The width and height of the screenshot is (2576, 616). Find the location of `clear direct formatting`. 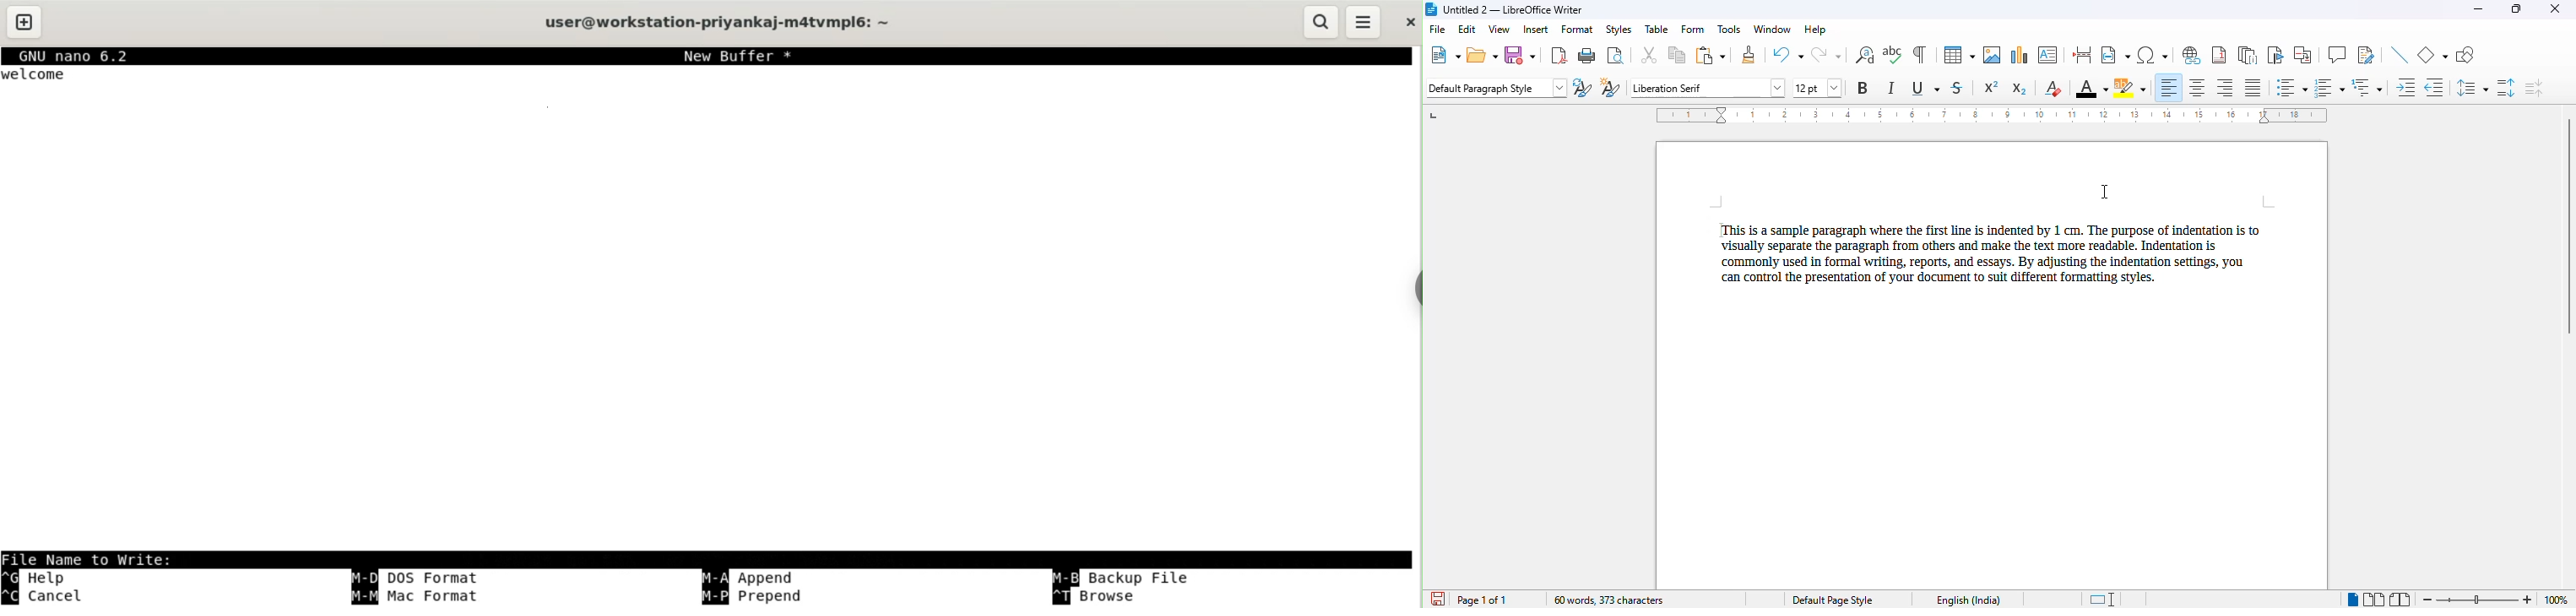

clear direct formatting is located at coordinates (2055, 89).